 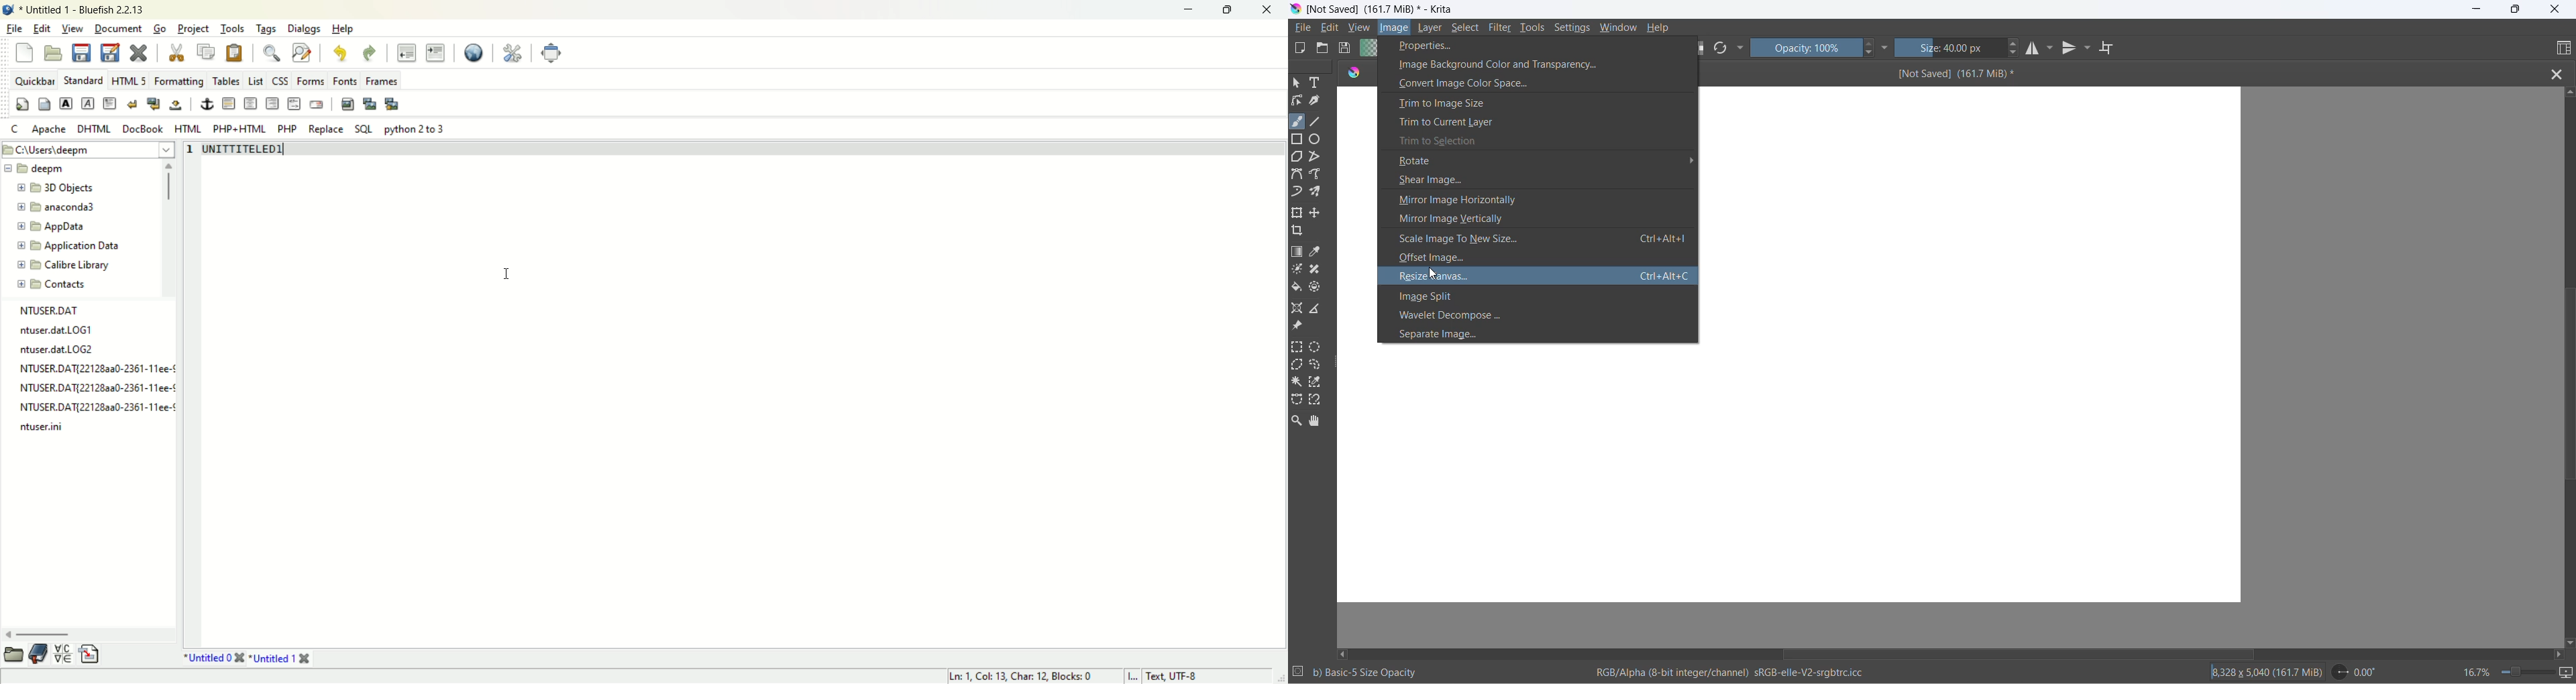 What do you see at coordinates (176, 107) in the screenshot?
I see `non breaking space` at bounding box center [176, 107].